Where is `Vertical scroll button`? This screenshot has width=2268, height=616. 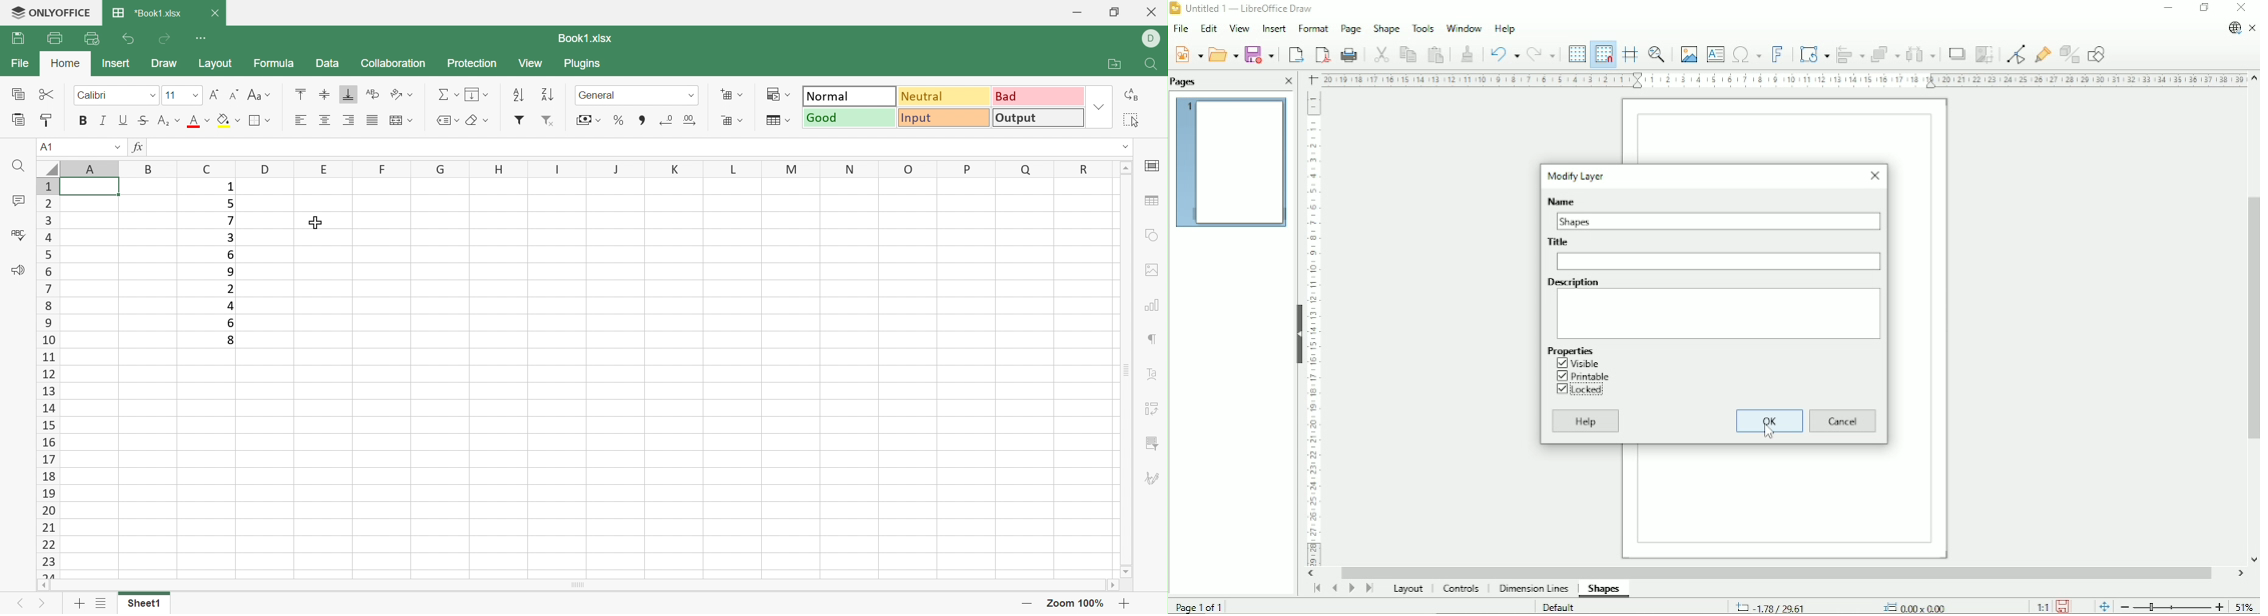 Vertical scroll button is located at coordinates (2253, 79).